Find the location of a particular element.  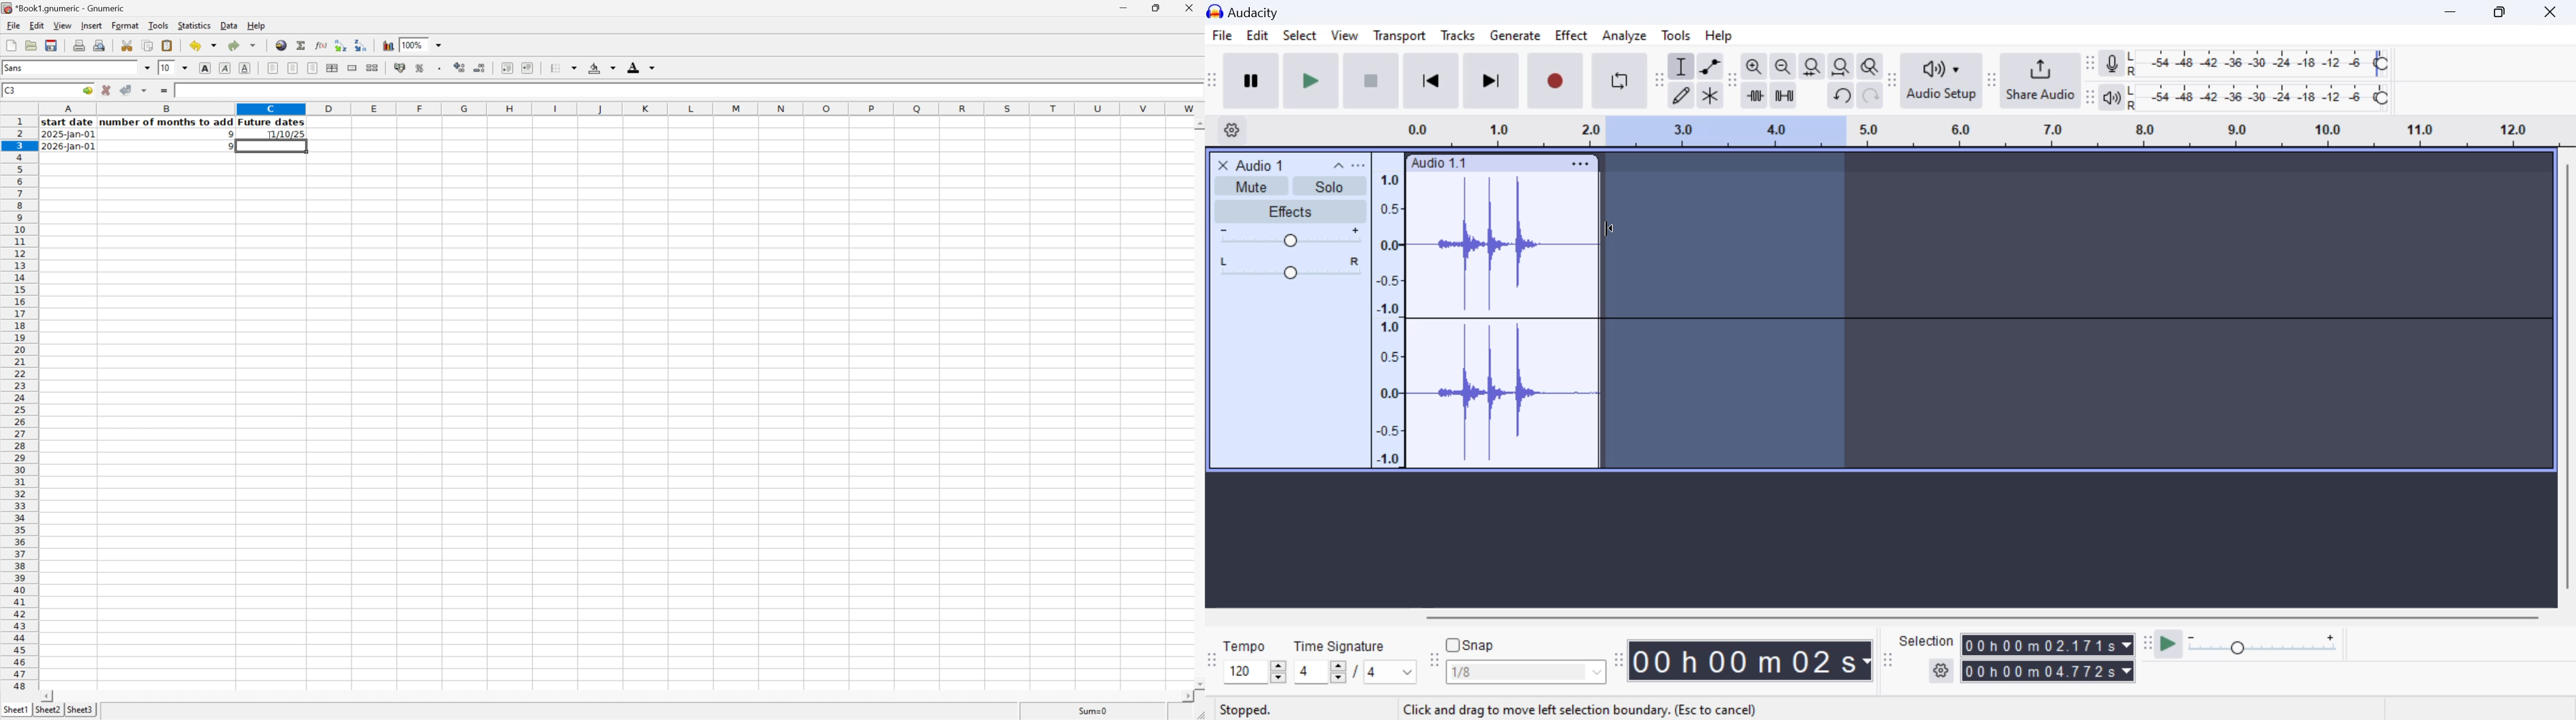

Effect is located at coordinates (1572, 38).